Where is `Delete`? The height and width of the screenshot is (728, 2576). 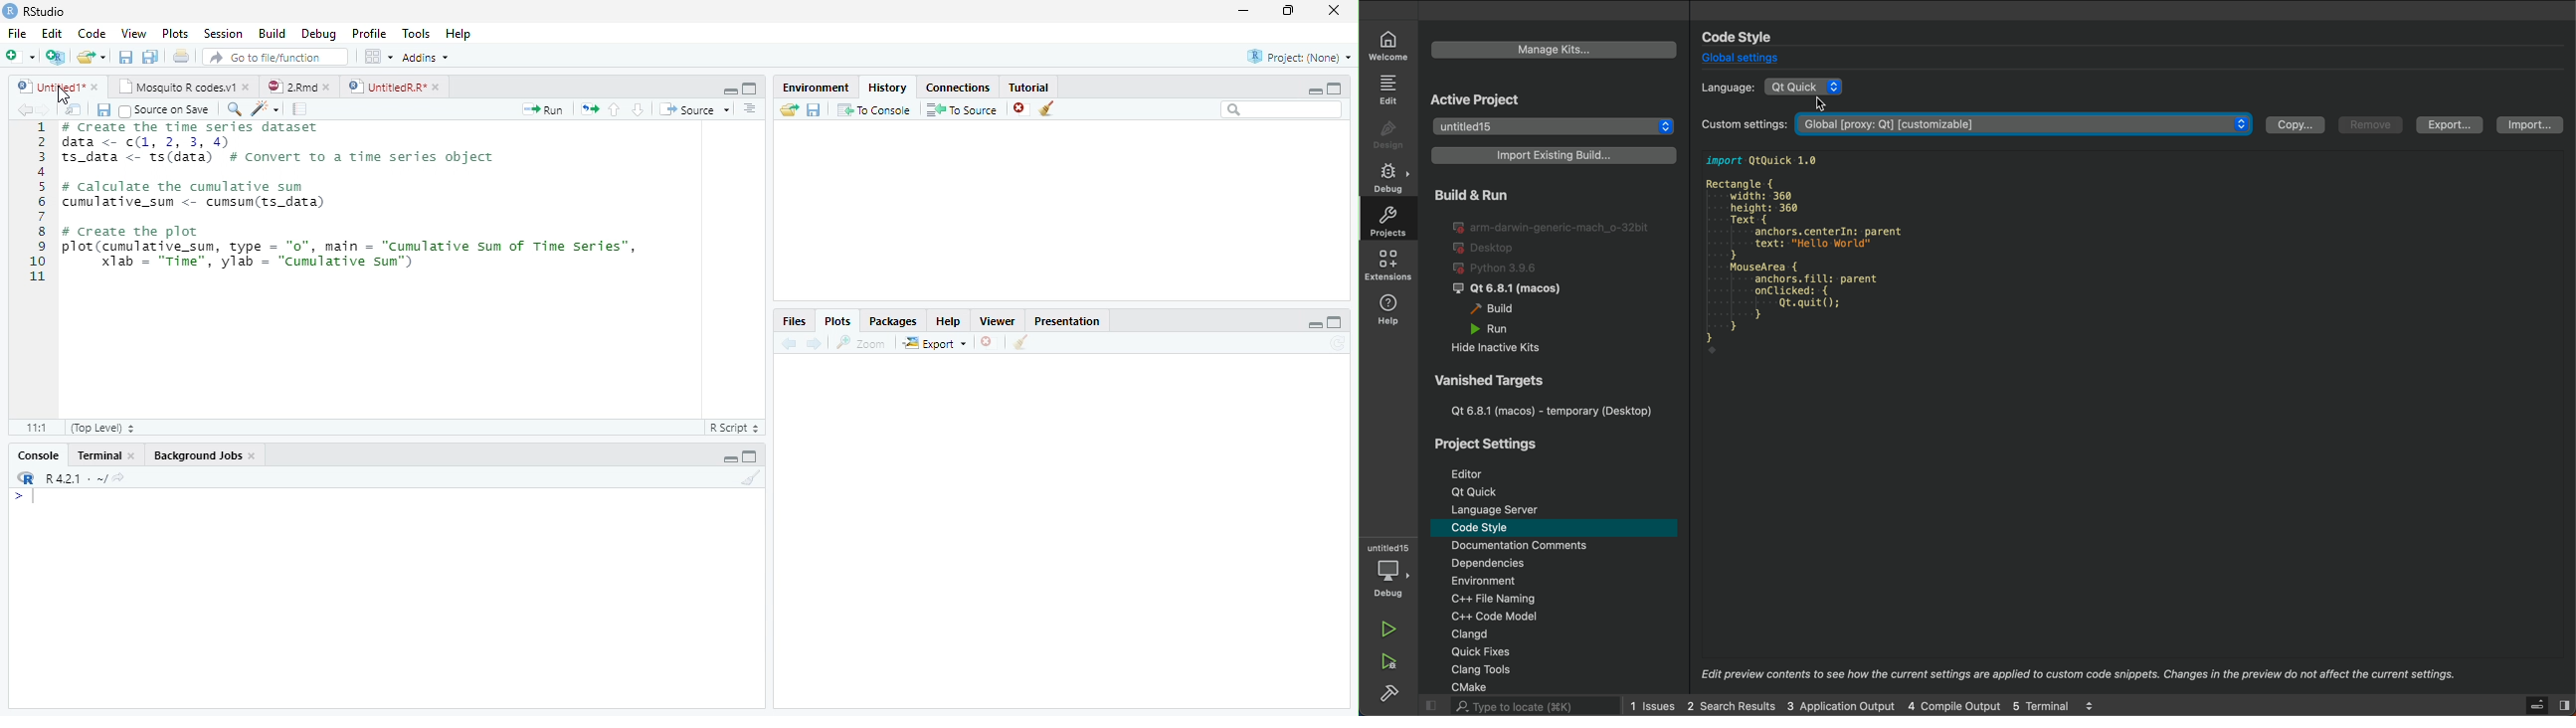
Delete is located at coordinates (987, 342).